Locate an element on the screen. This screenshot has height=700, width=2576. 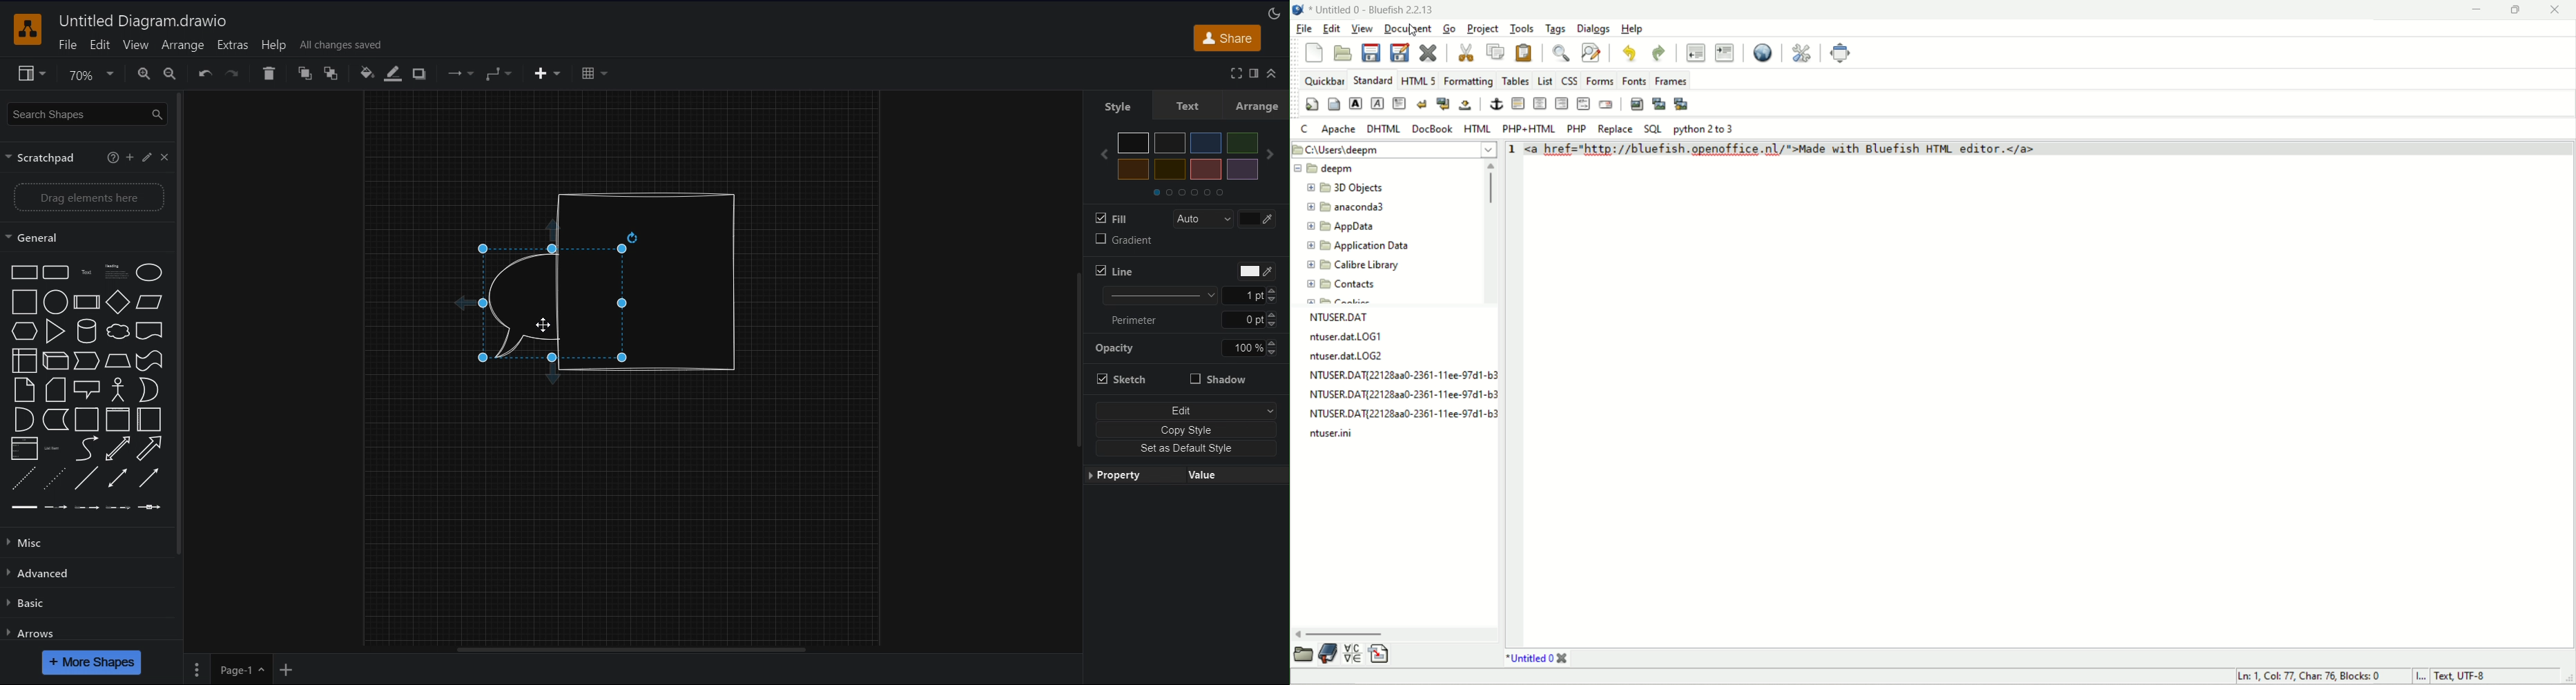
Add New Page is located at coordinates (287, 670).